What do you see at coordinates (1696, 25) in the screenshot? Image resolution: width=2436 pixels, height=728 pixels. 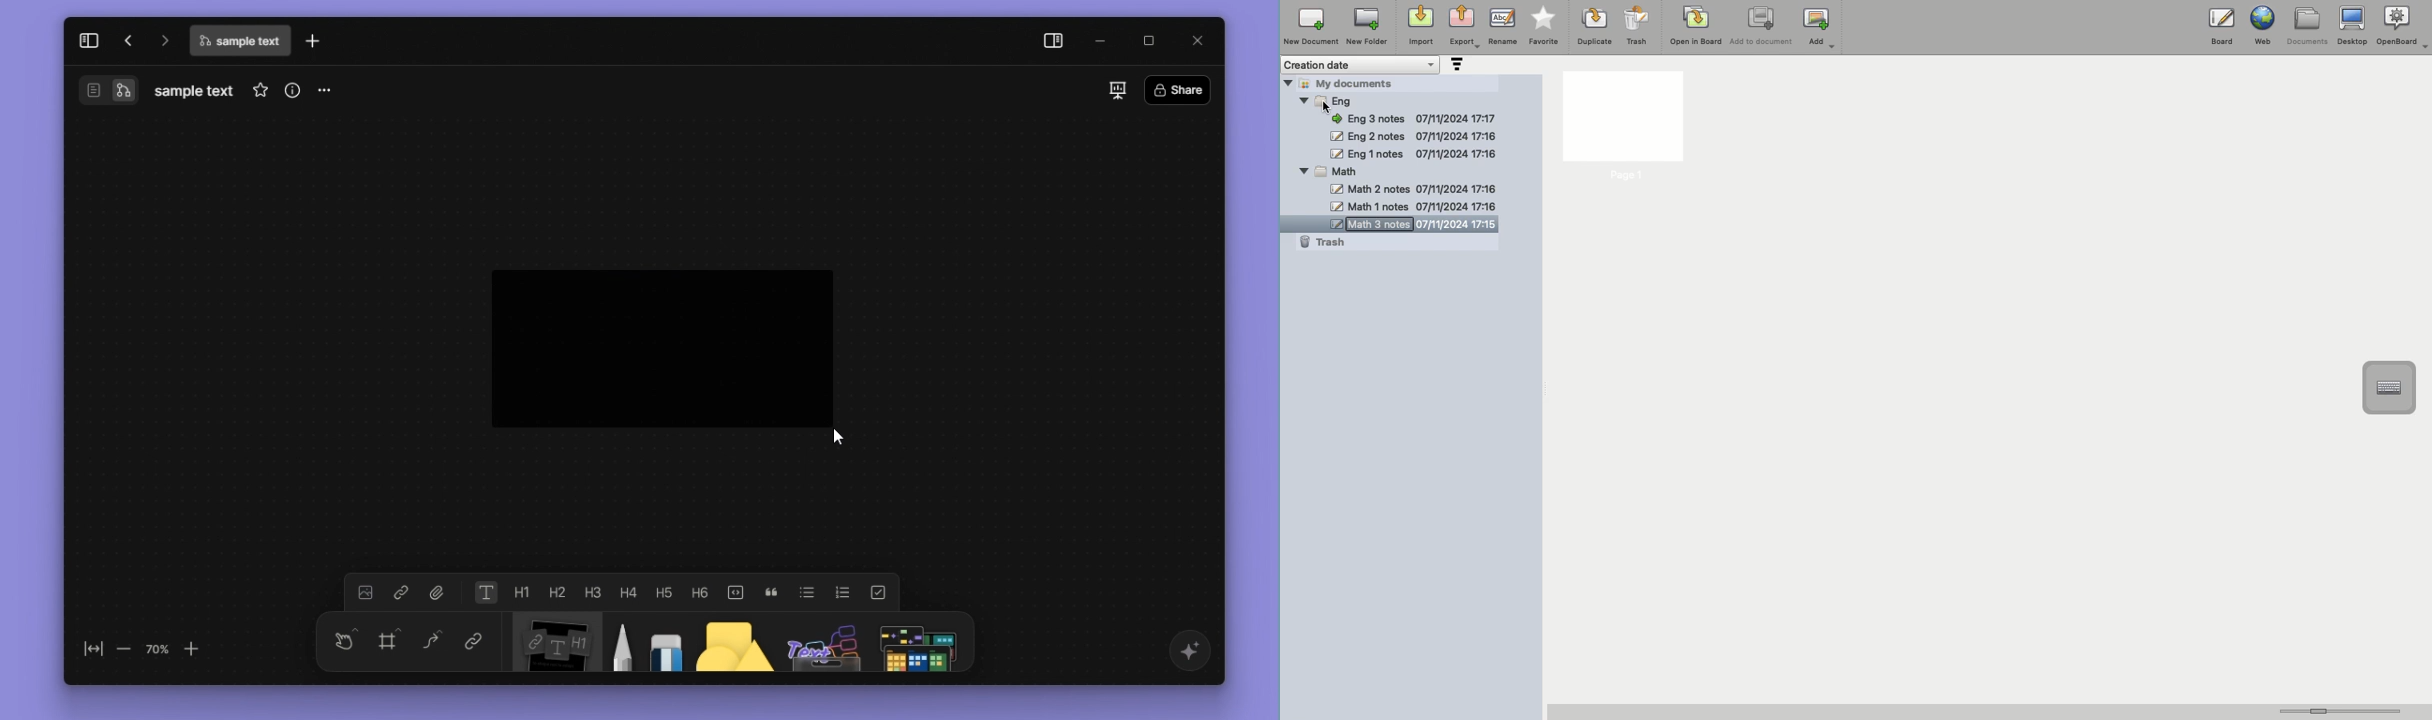 I see `Open in board` at bounding box center [1696, 25].